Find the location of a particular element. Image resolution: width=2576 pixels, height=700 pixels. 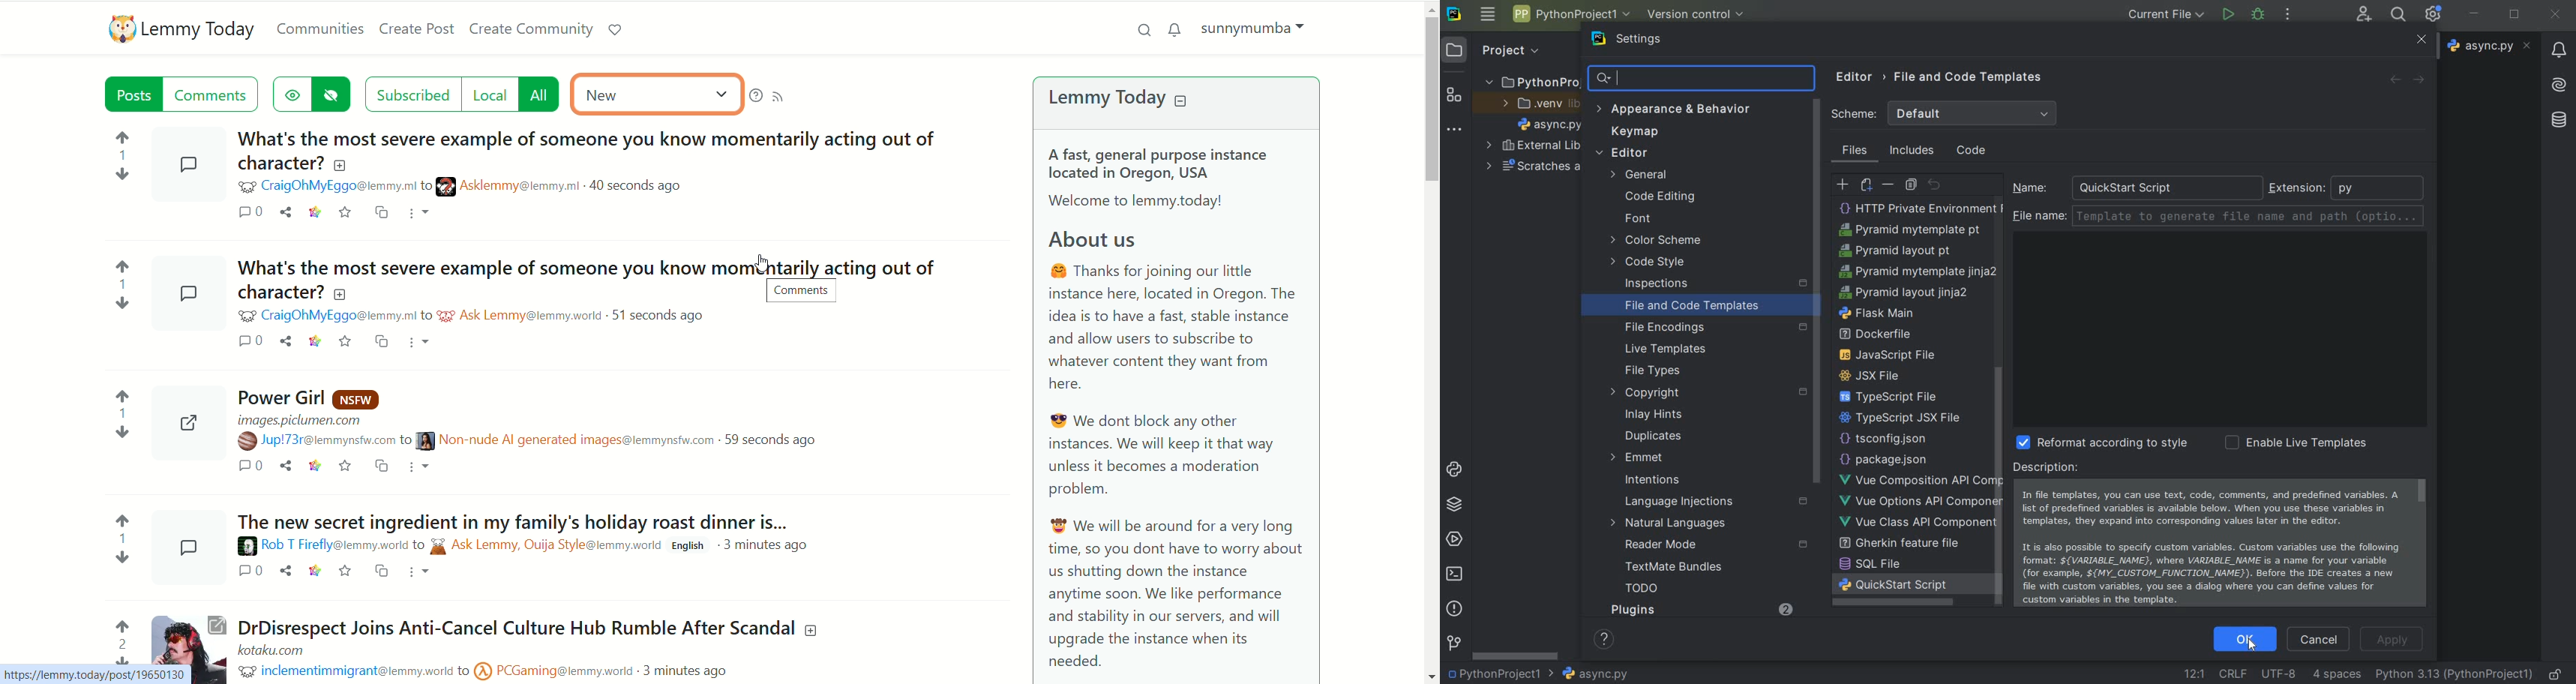

Image preview is located at coordinates (191, 638).